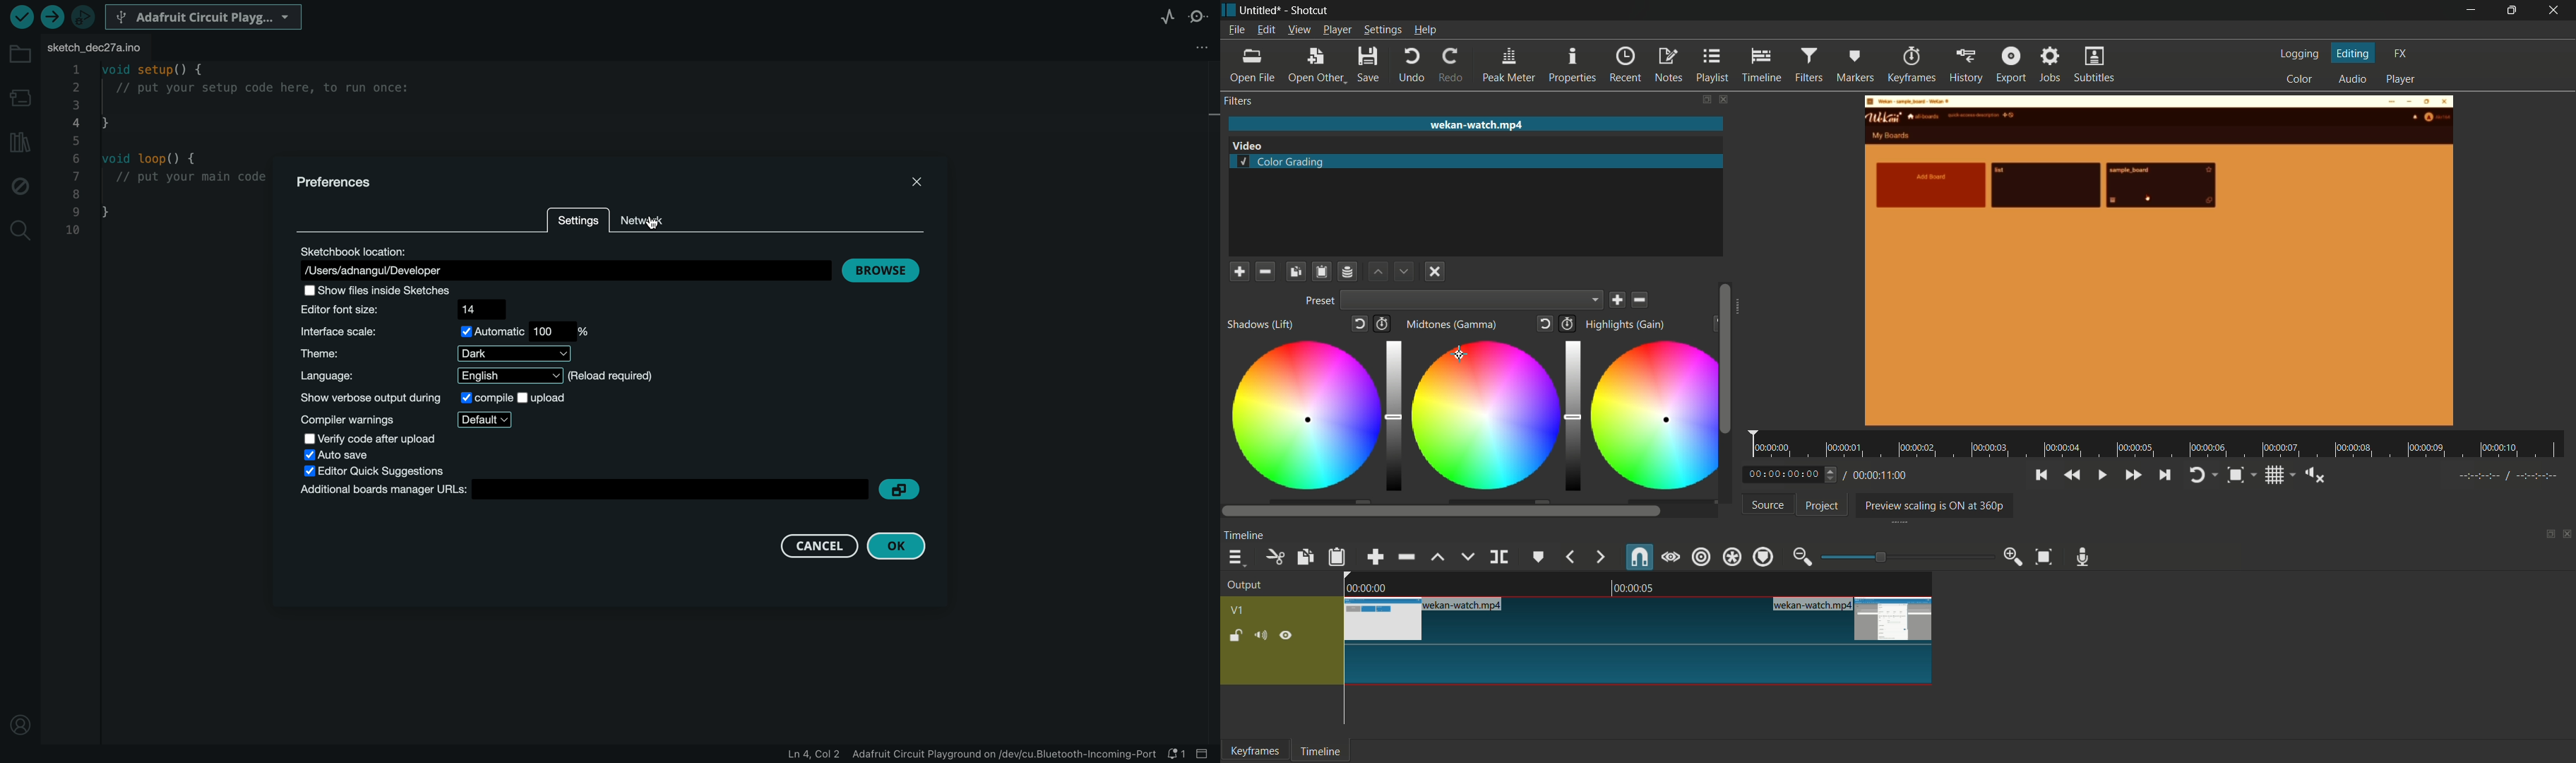 The image size is (2576, 784). Describe the element at coordinates (1476, 124) in the screenshot. I see `imported file name` at that location.